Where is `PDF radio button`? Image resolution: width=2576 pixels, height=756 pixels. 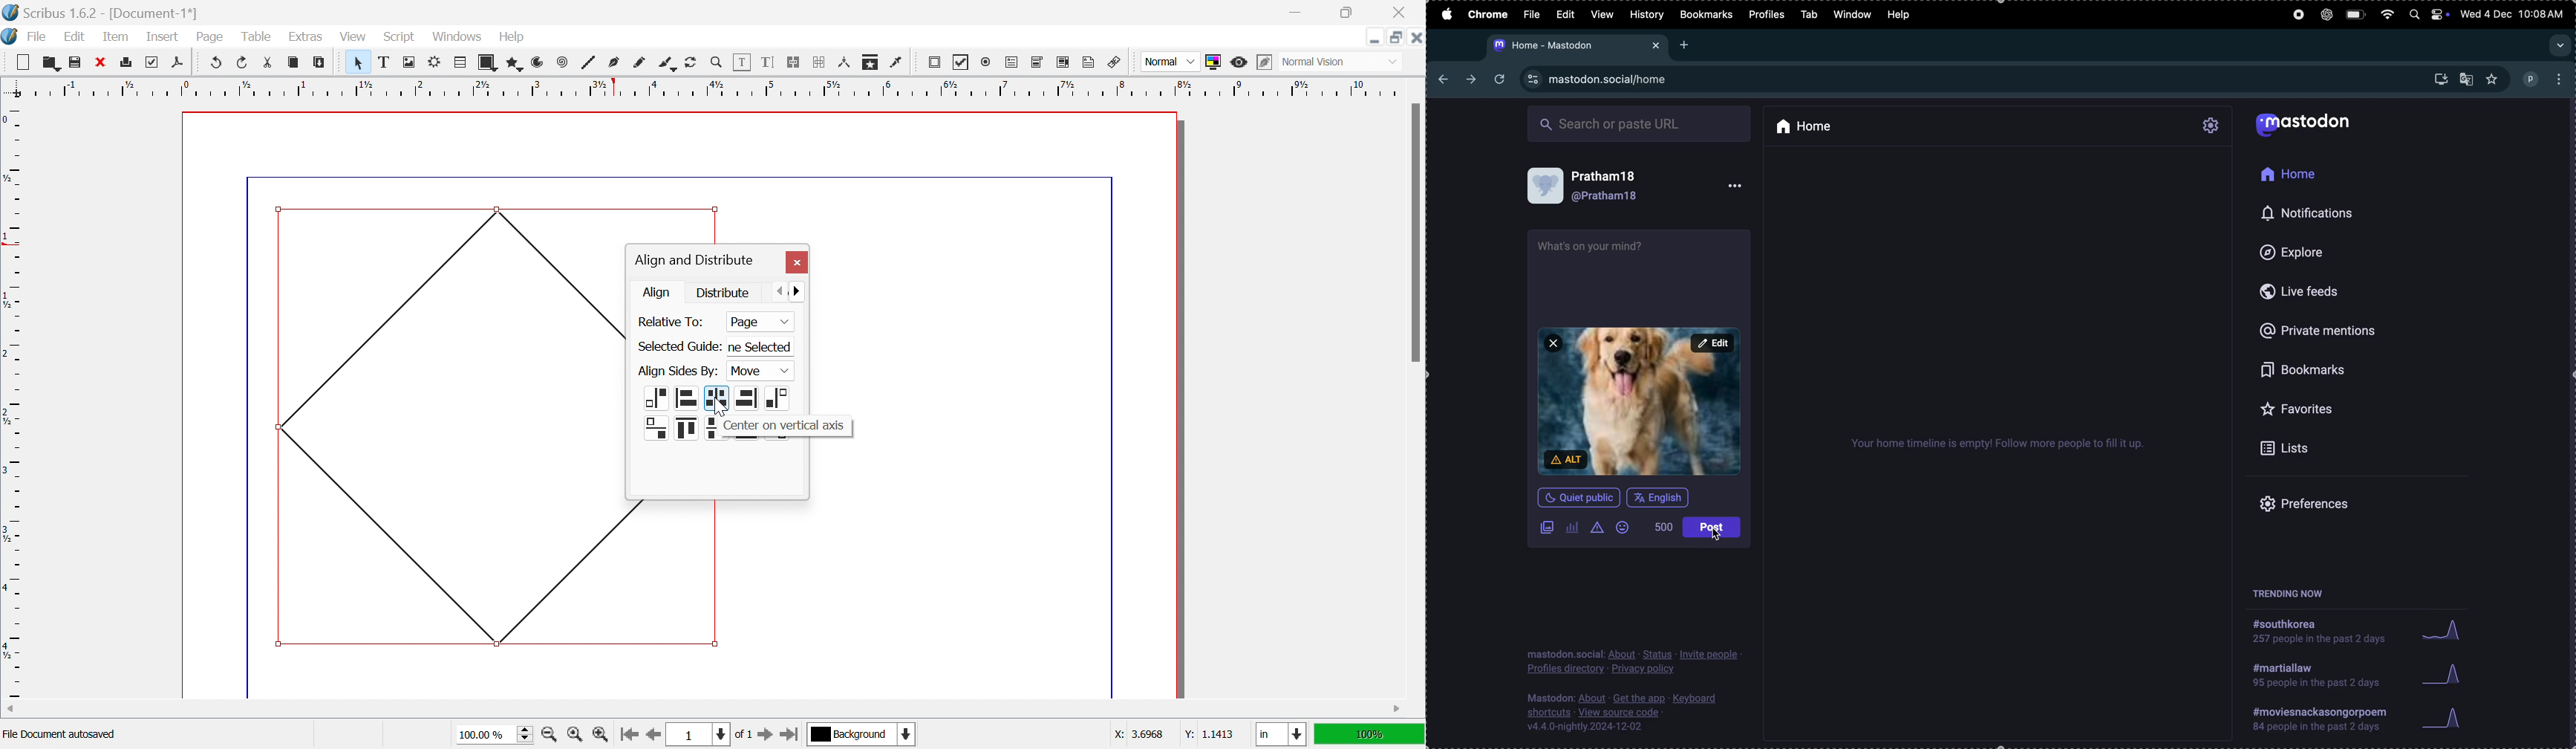 PDF radio button is located at coordinates (988, 60).